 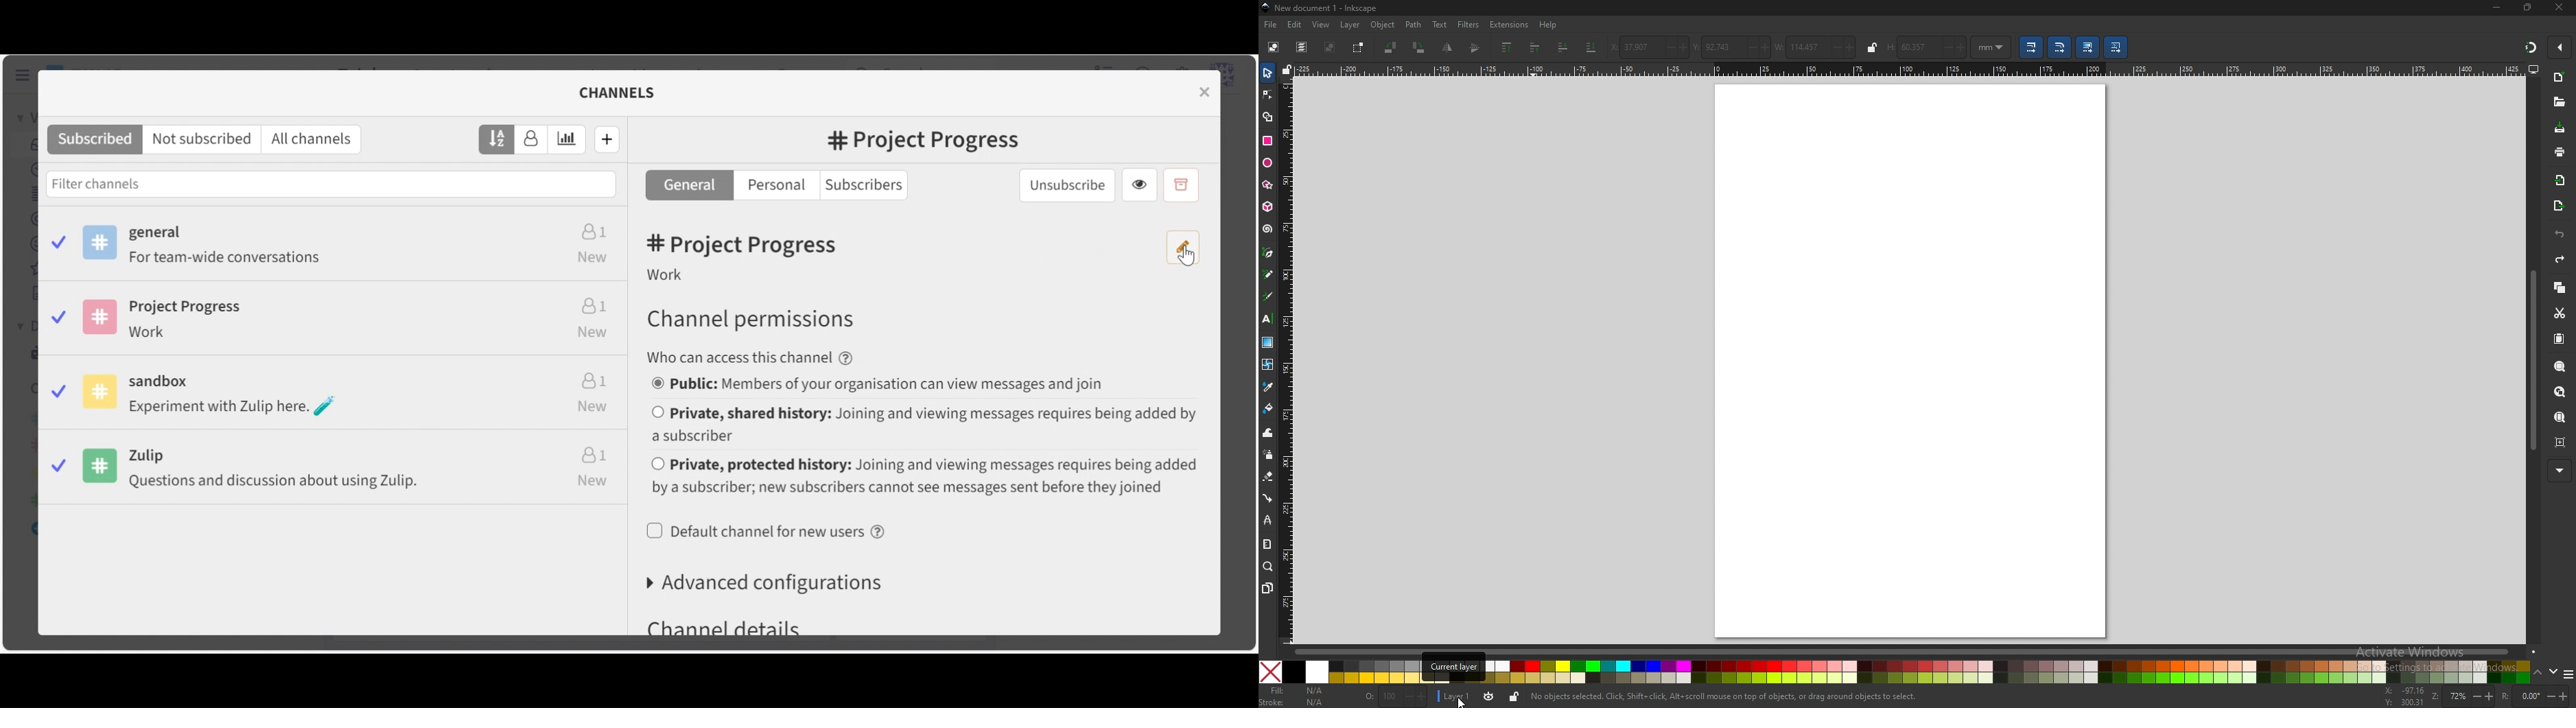 I want to click on rotate 90degree cw, so click(x=1420, y=47).